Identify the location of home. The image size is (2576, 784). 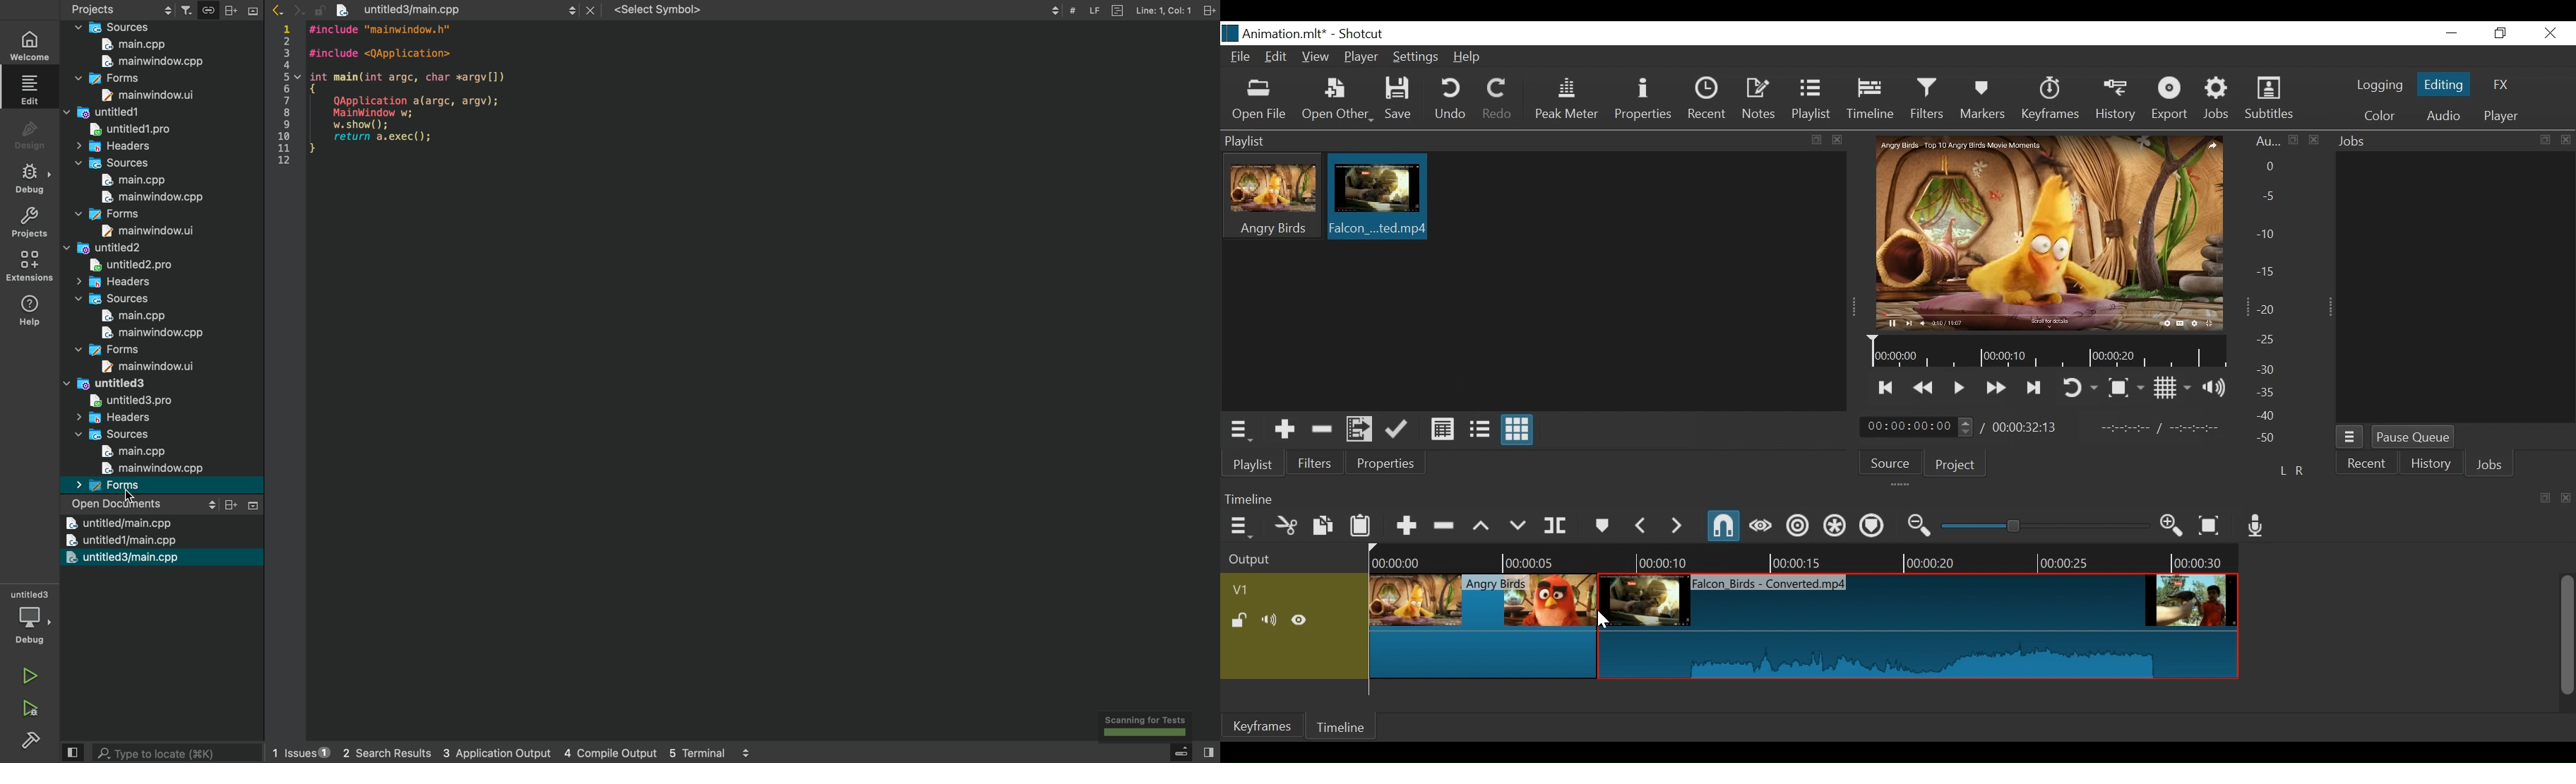
(32, 45).